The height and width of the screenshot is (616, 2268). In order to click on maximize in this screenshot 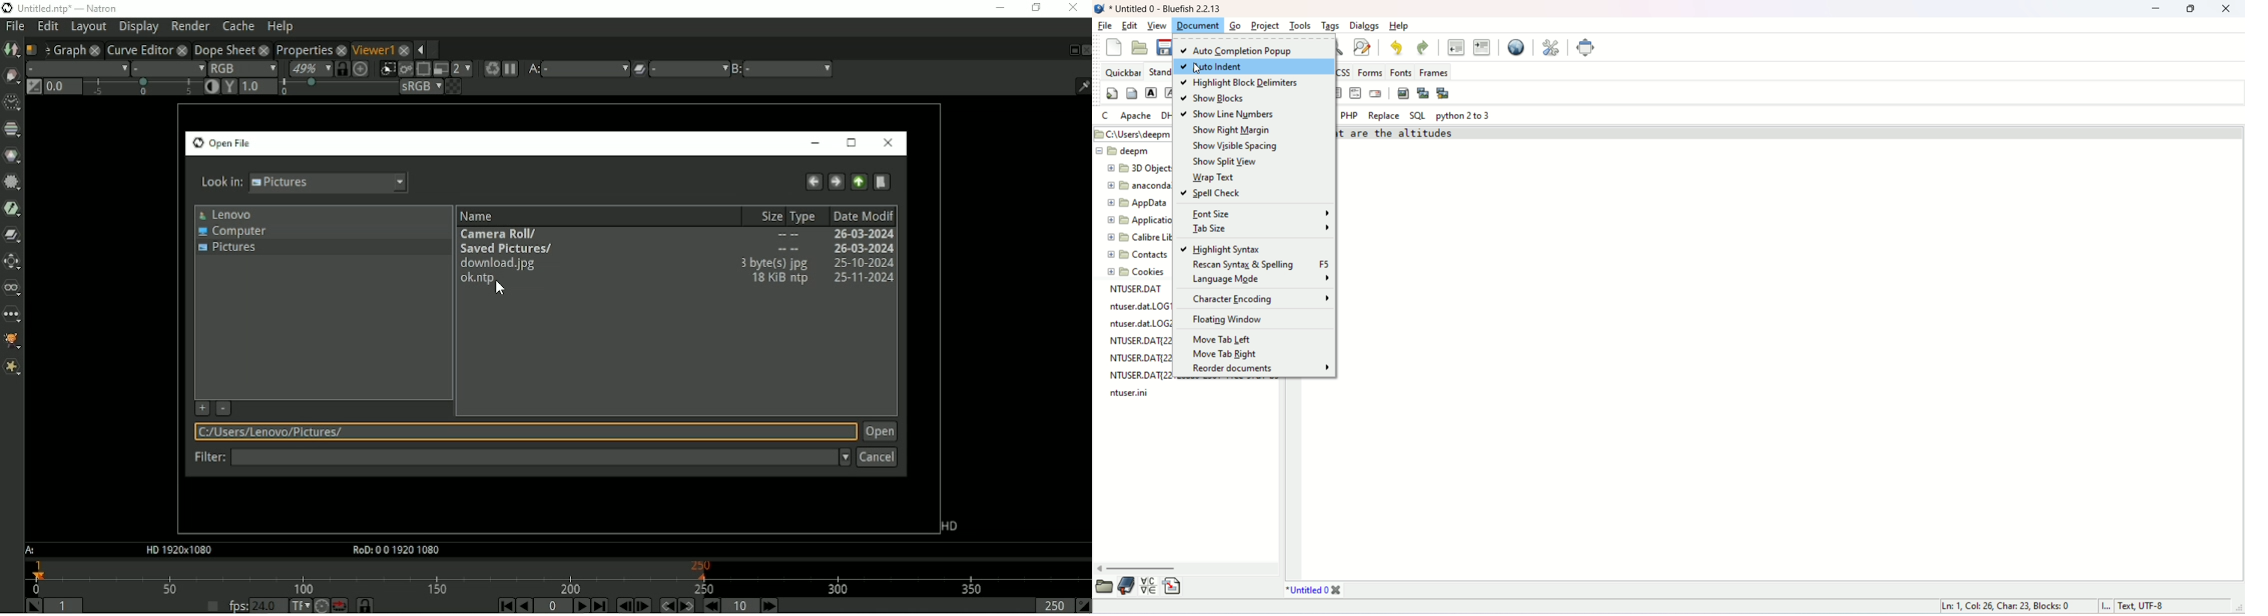, I will do `click(2191, 10)`.